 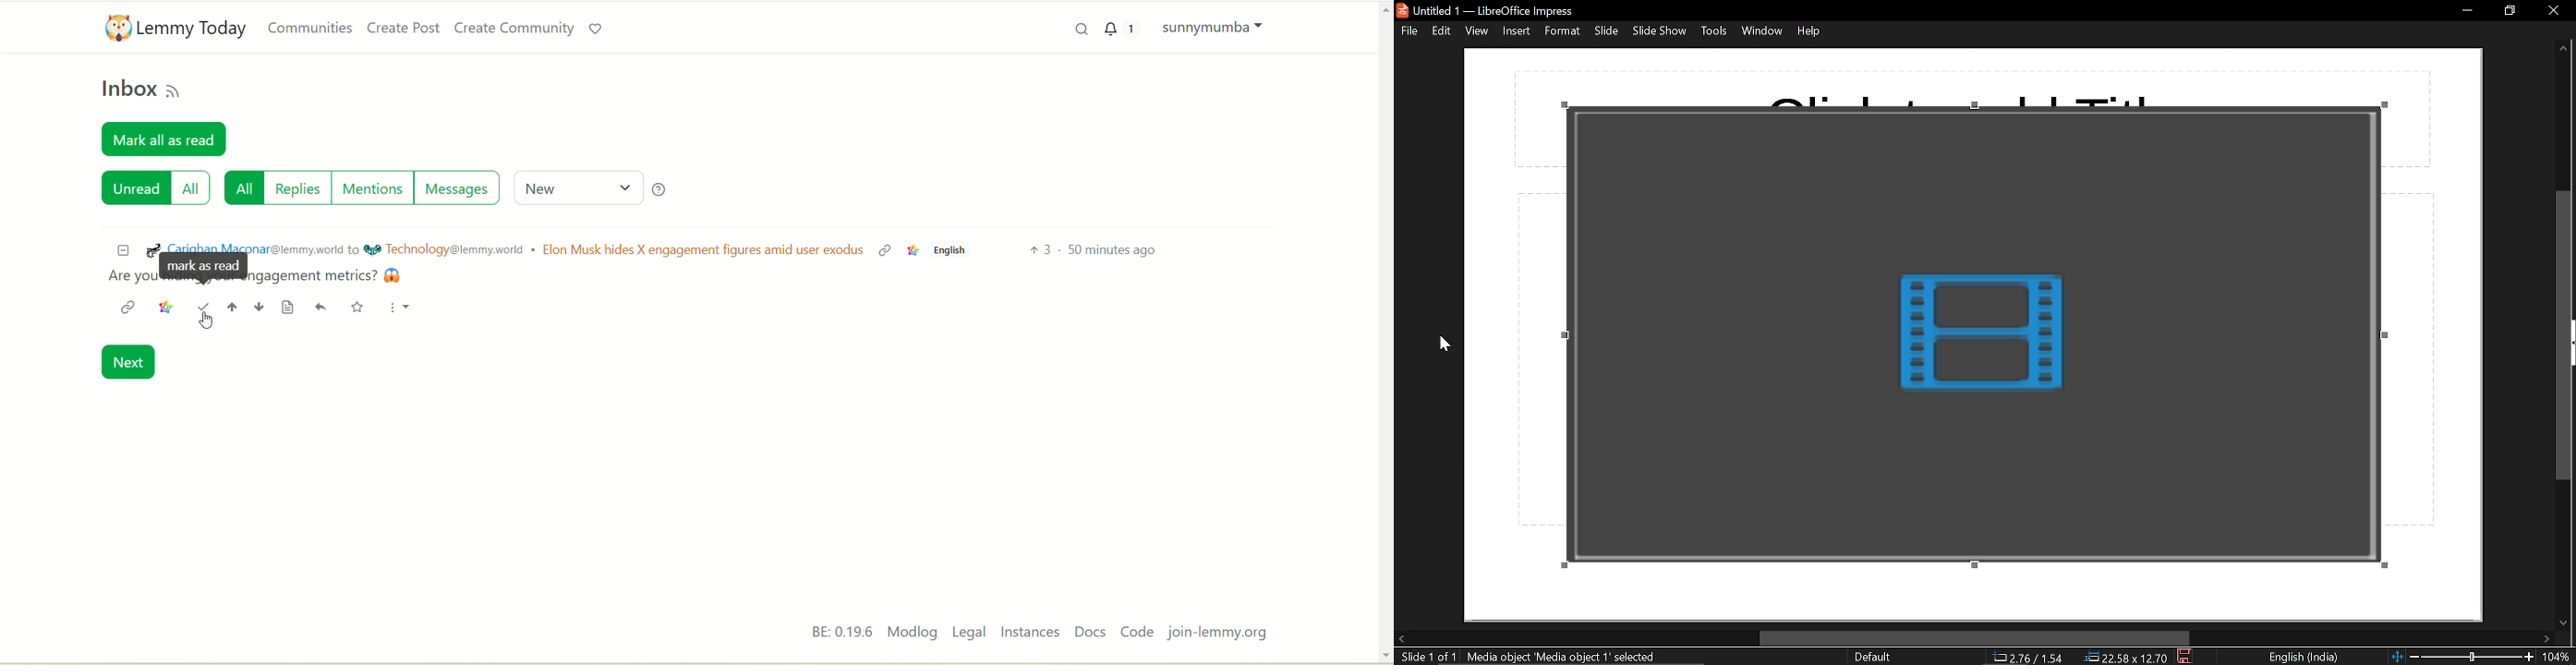 I want to click on save, so click(x=2185, y=657).